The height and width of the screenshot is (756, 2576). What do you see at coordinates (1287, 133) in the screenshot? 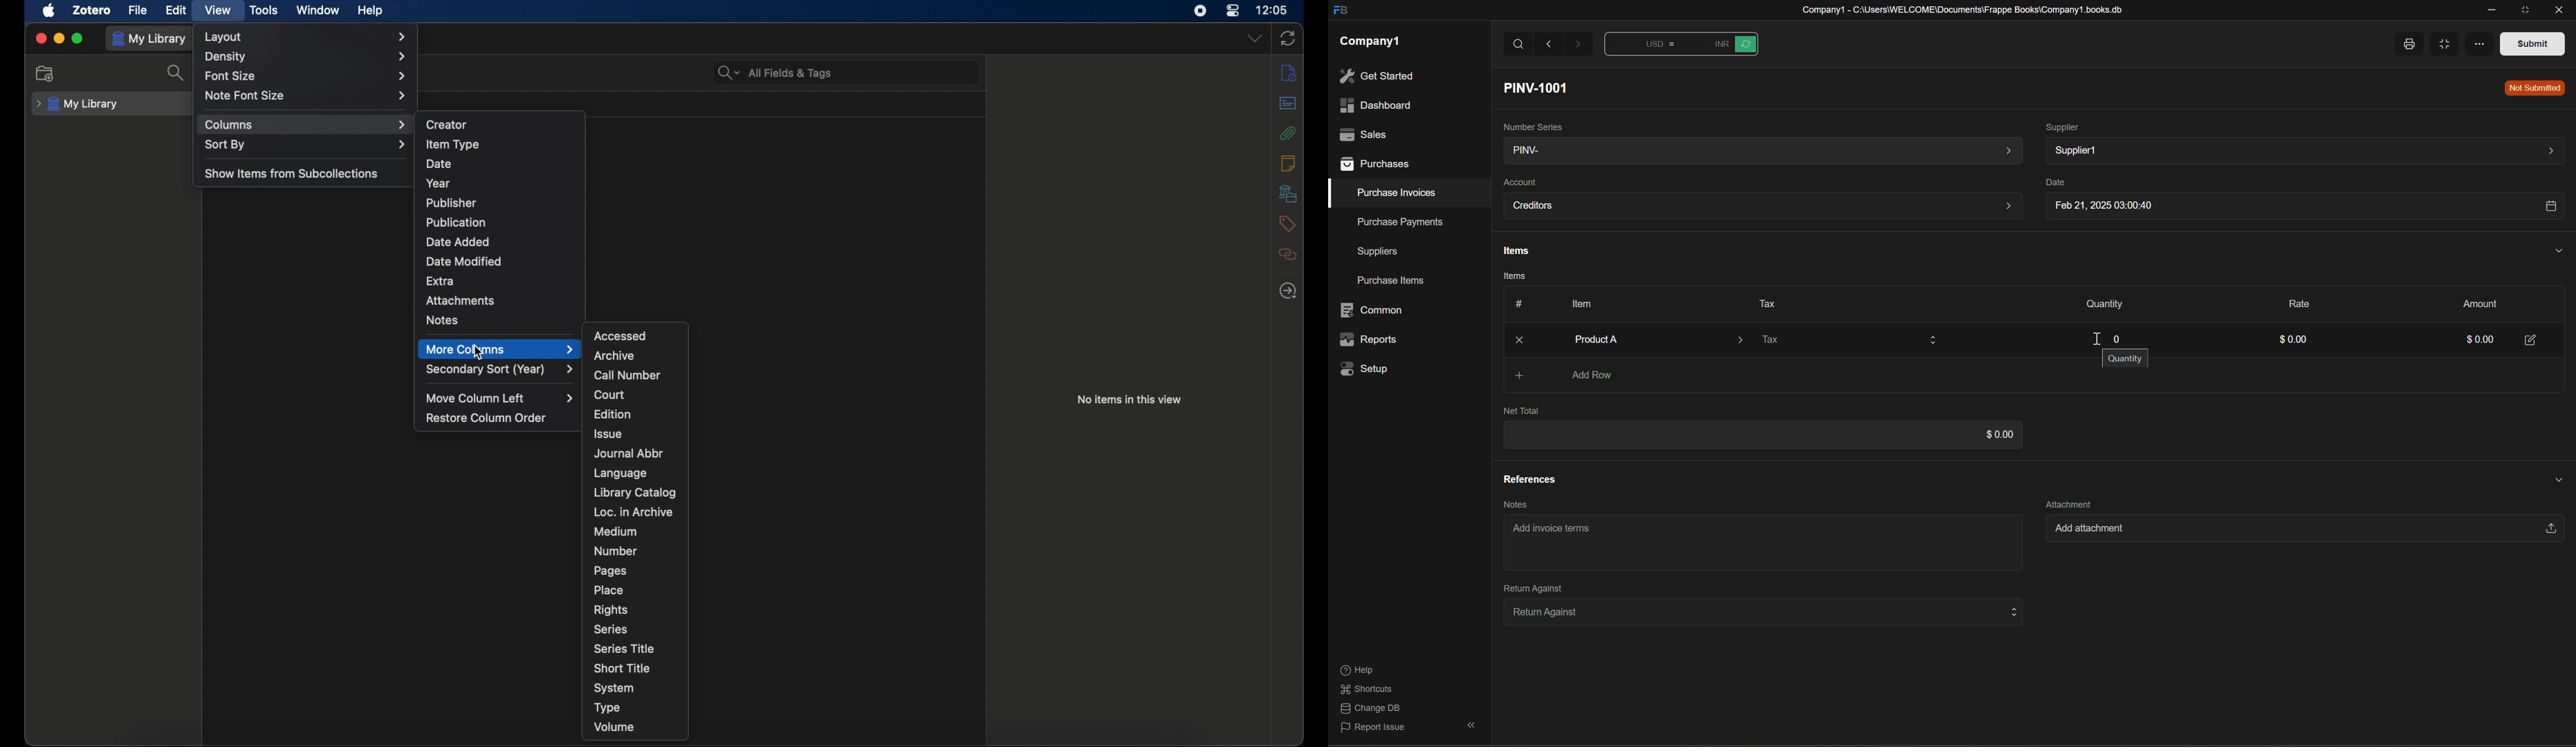
I see `attachments` at bounding box center [1287, 133].